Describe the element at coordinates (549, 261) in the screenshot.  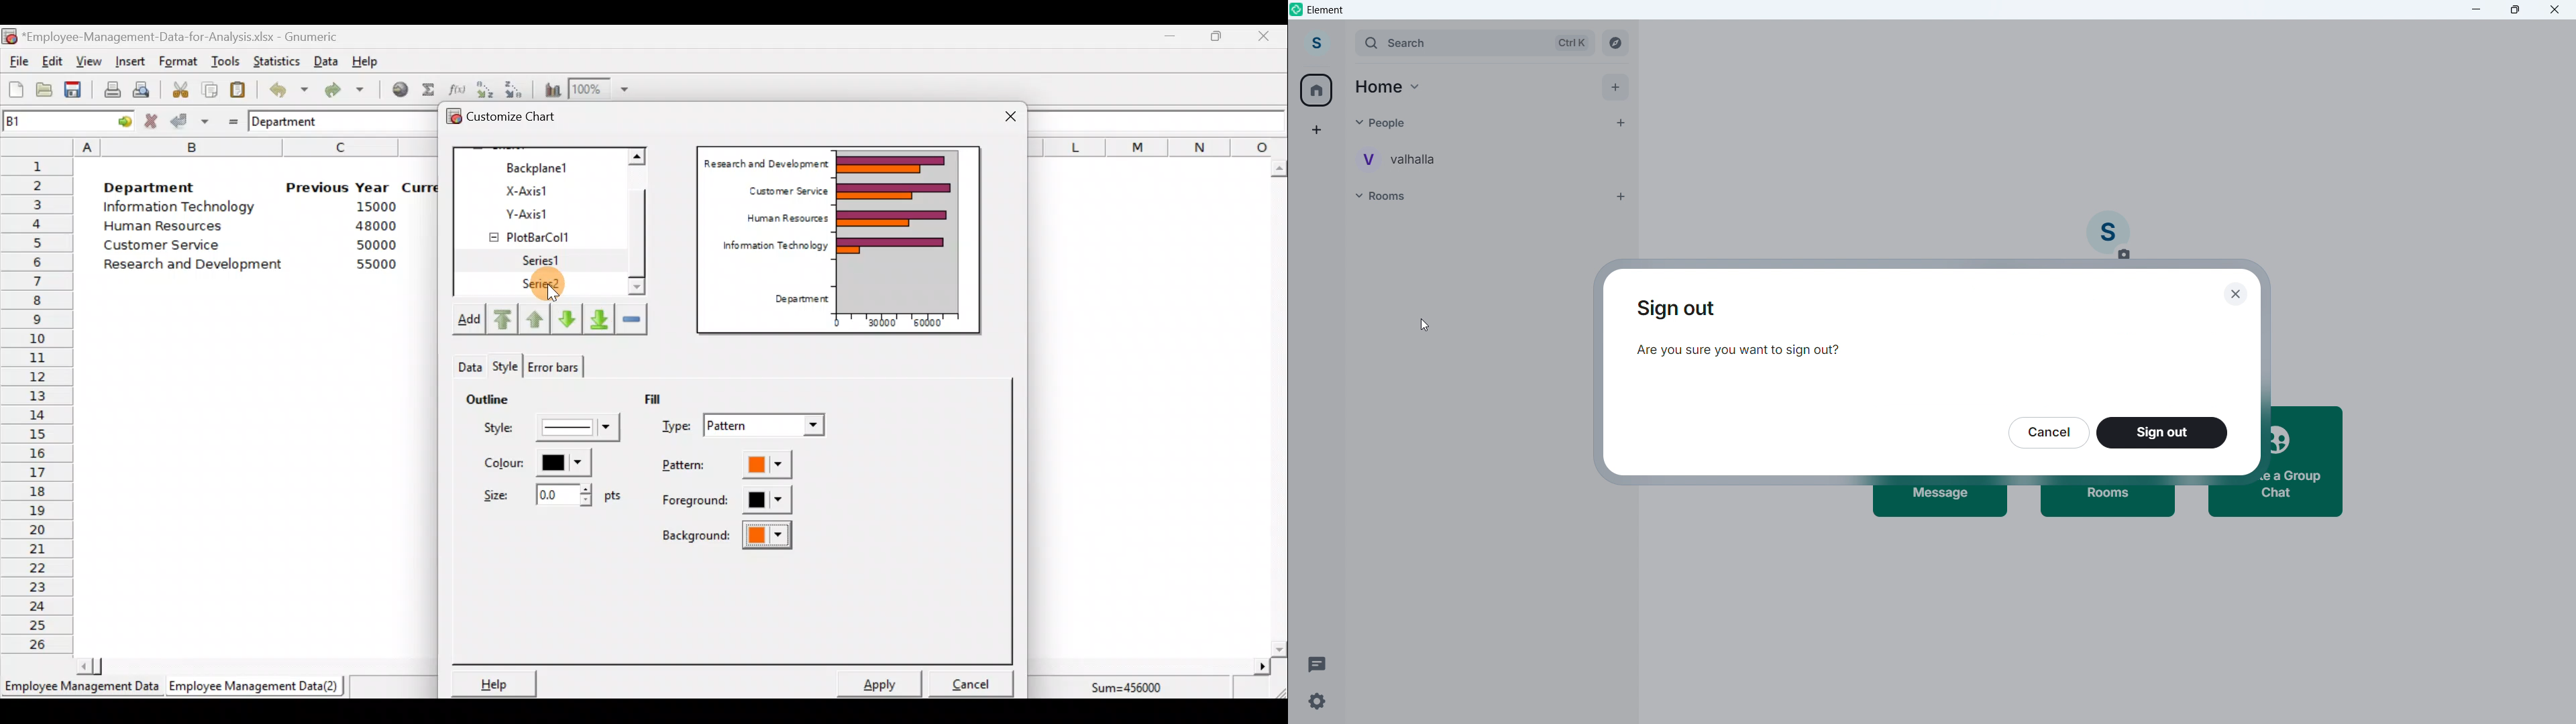
I see `Series1` at that location.